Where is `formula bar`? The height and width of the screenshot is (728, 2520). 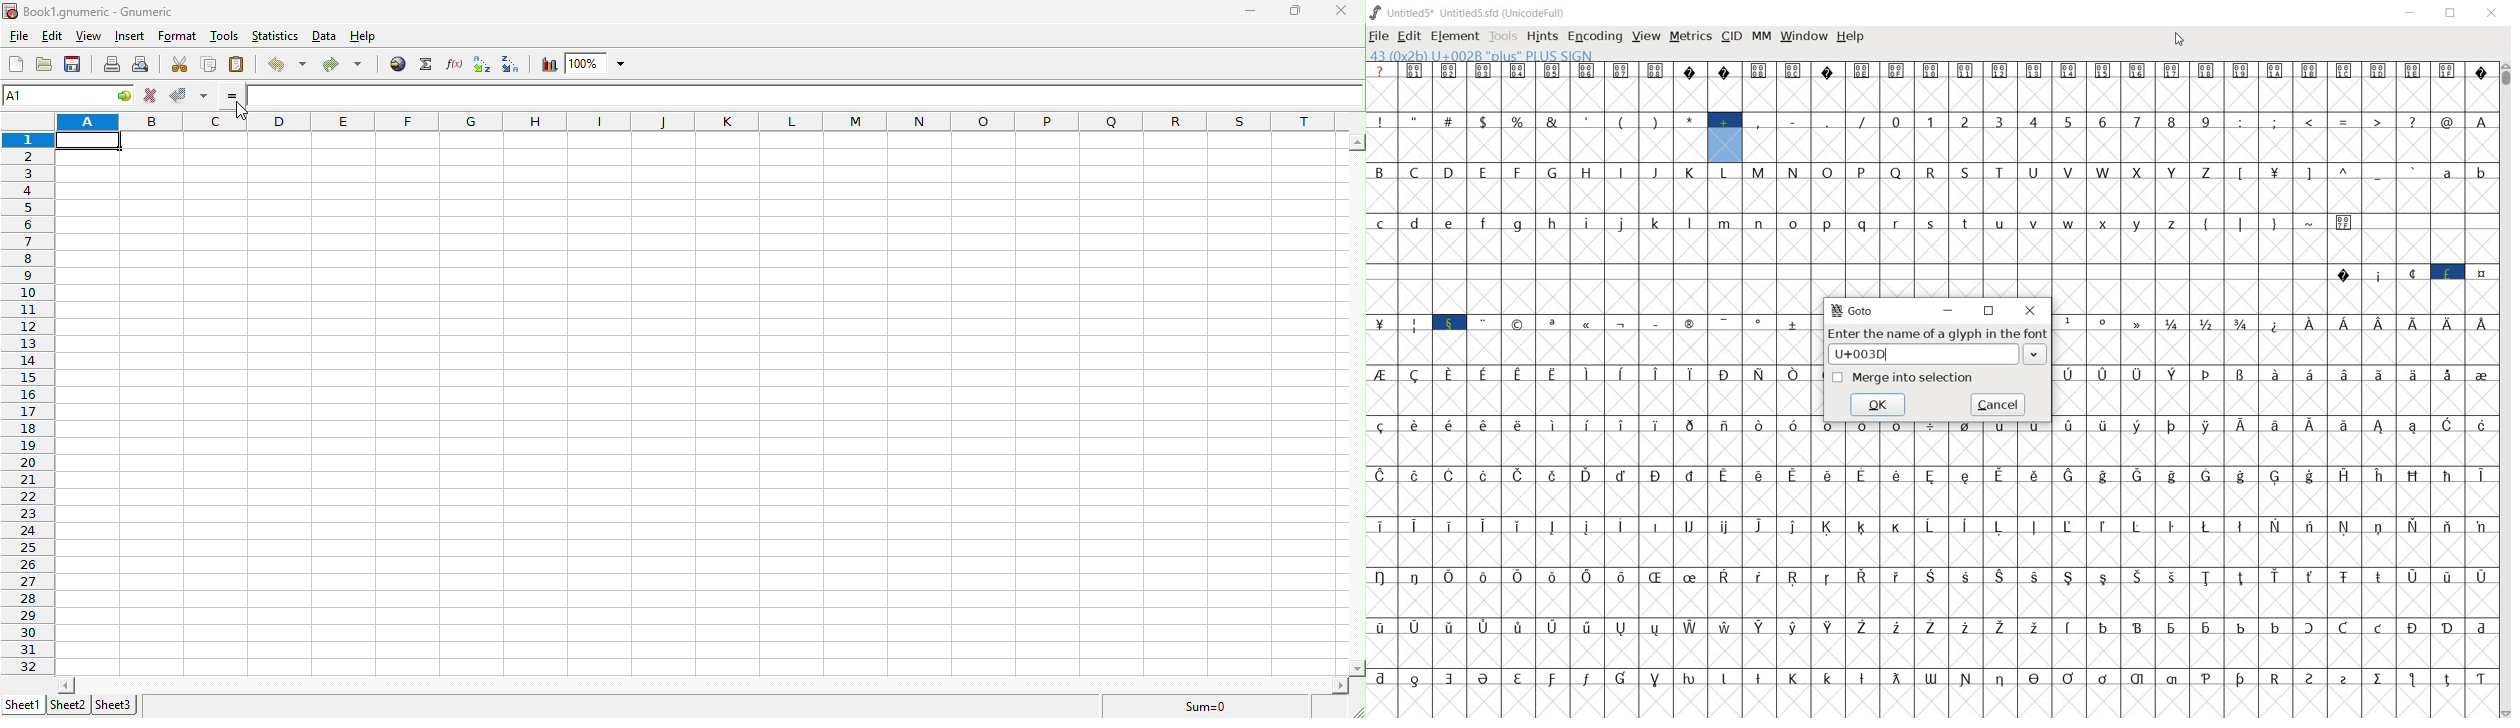 formula bar is located at coordinates (807, 97).